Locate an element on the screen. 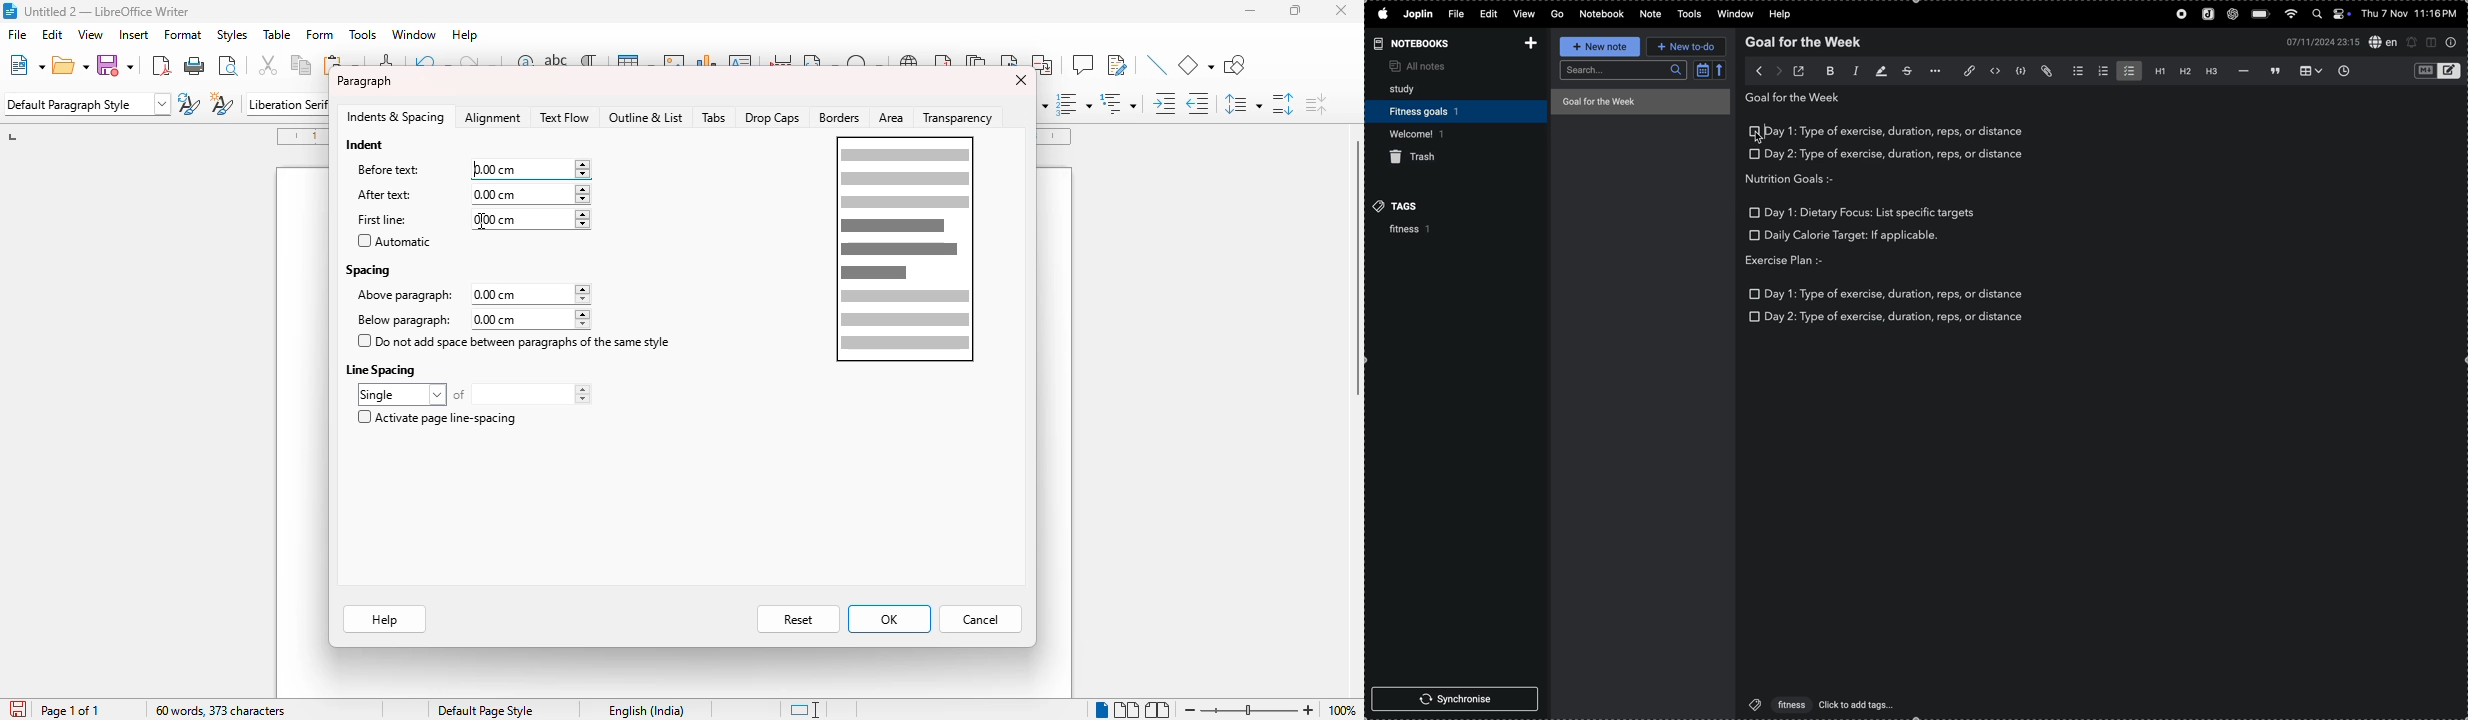 This screenshot has width=2492, height=728. wifi is located at coordinates (2291, 14).